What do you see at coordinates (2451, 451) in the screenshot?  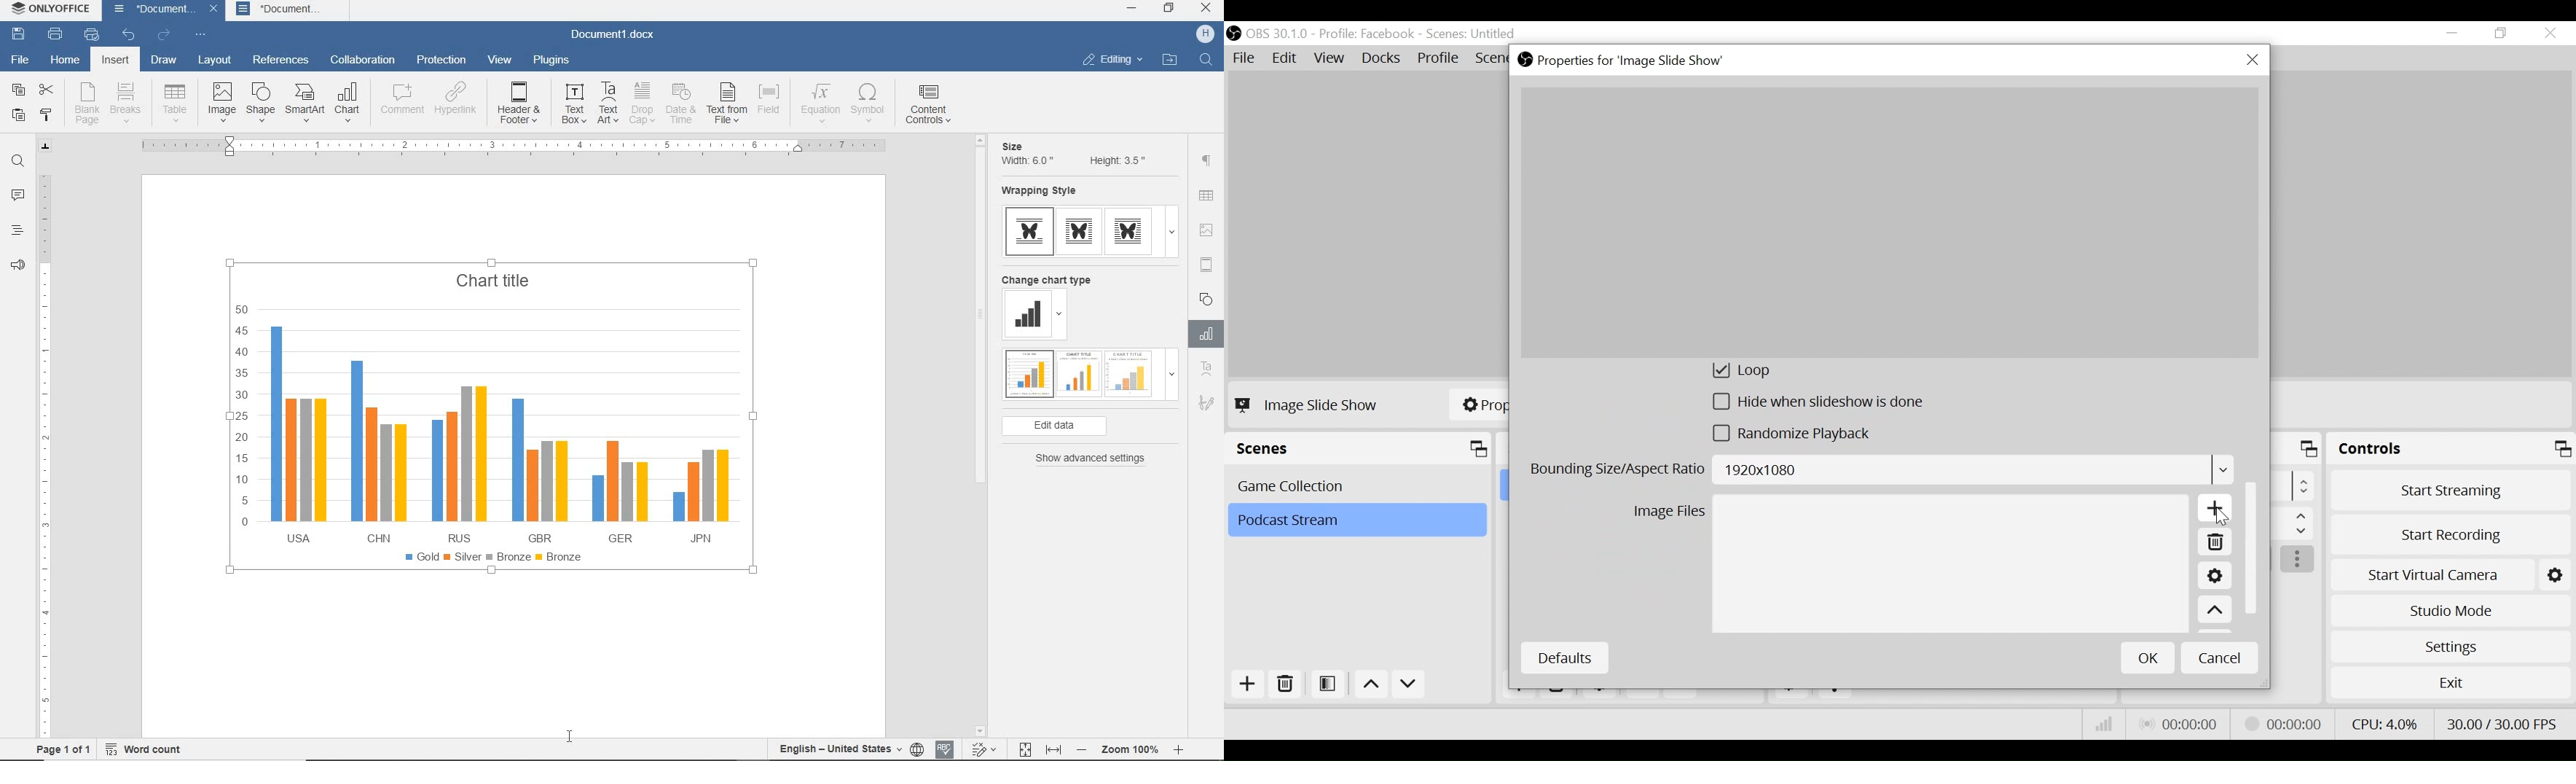 I see `Controls` at bounding box center [2451, 451].